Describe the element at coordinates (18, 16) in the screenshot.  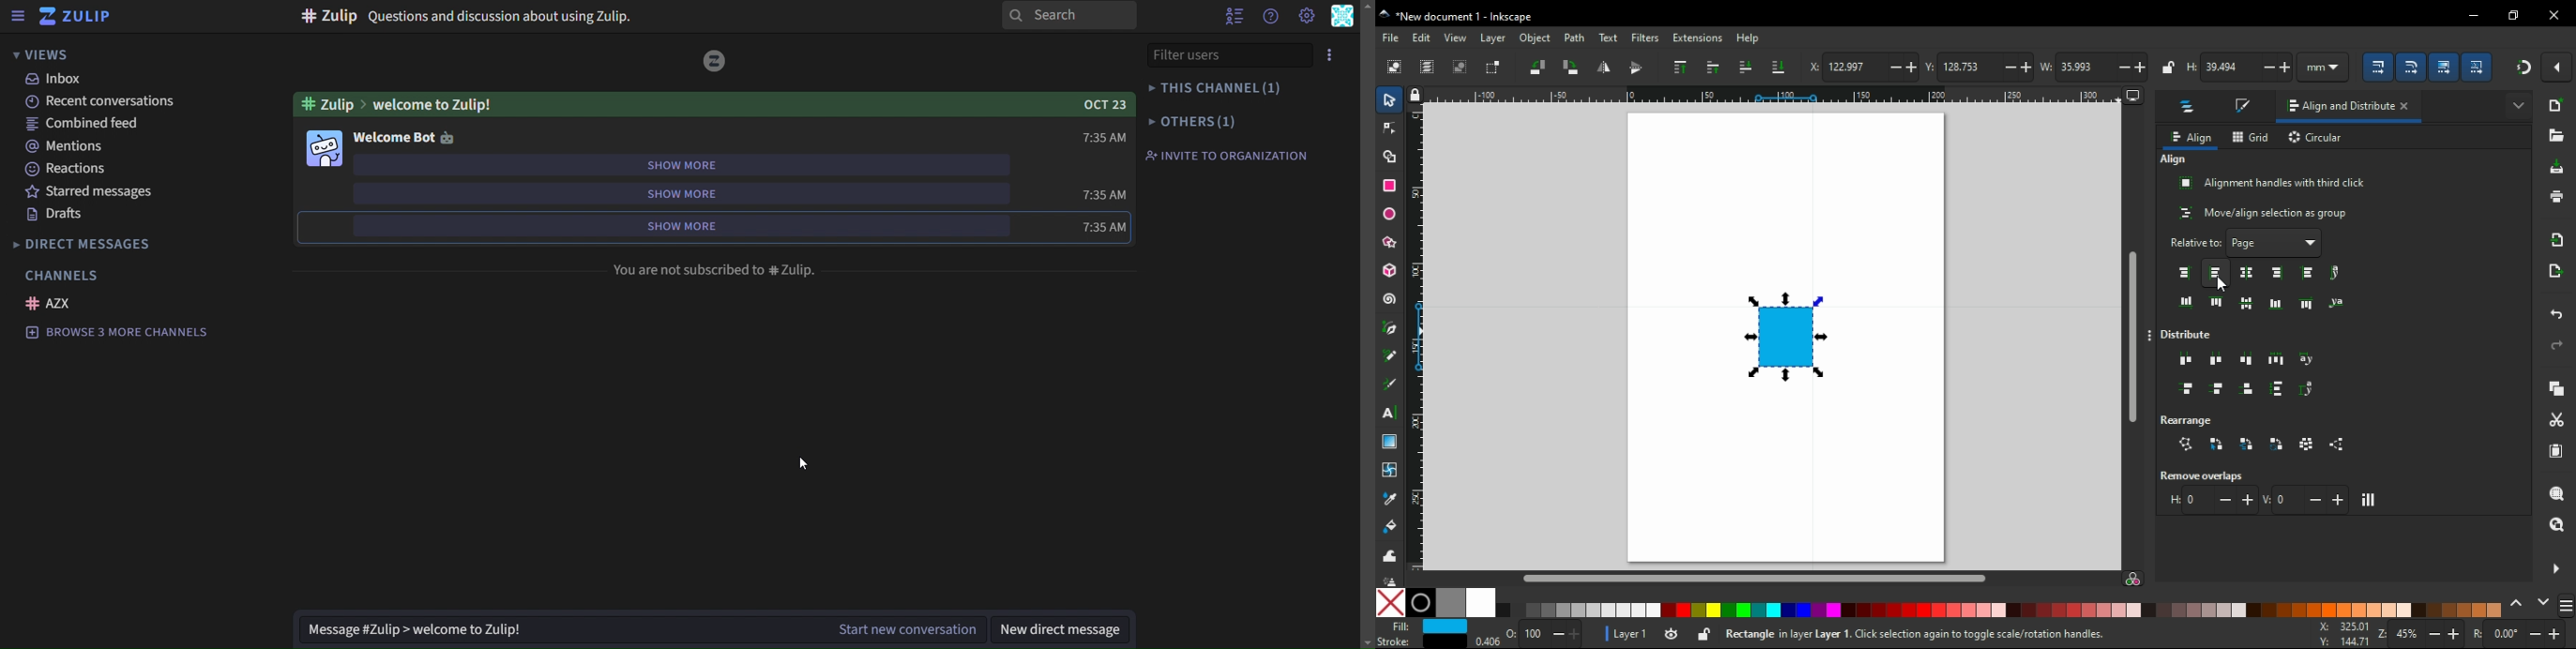
I see `sidebar` at that location.